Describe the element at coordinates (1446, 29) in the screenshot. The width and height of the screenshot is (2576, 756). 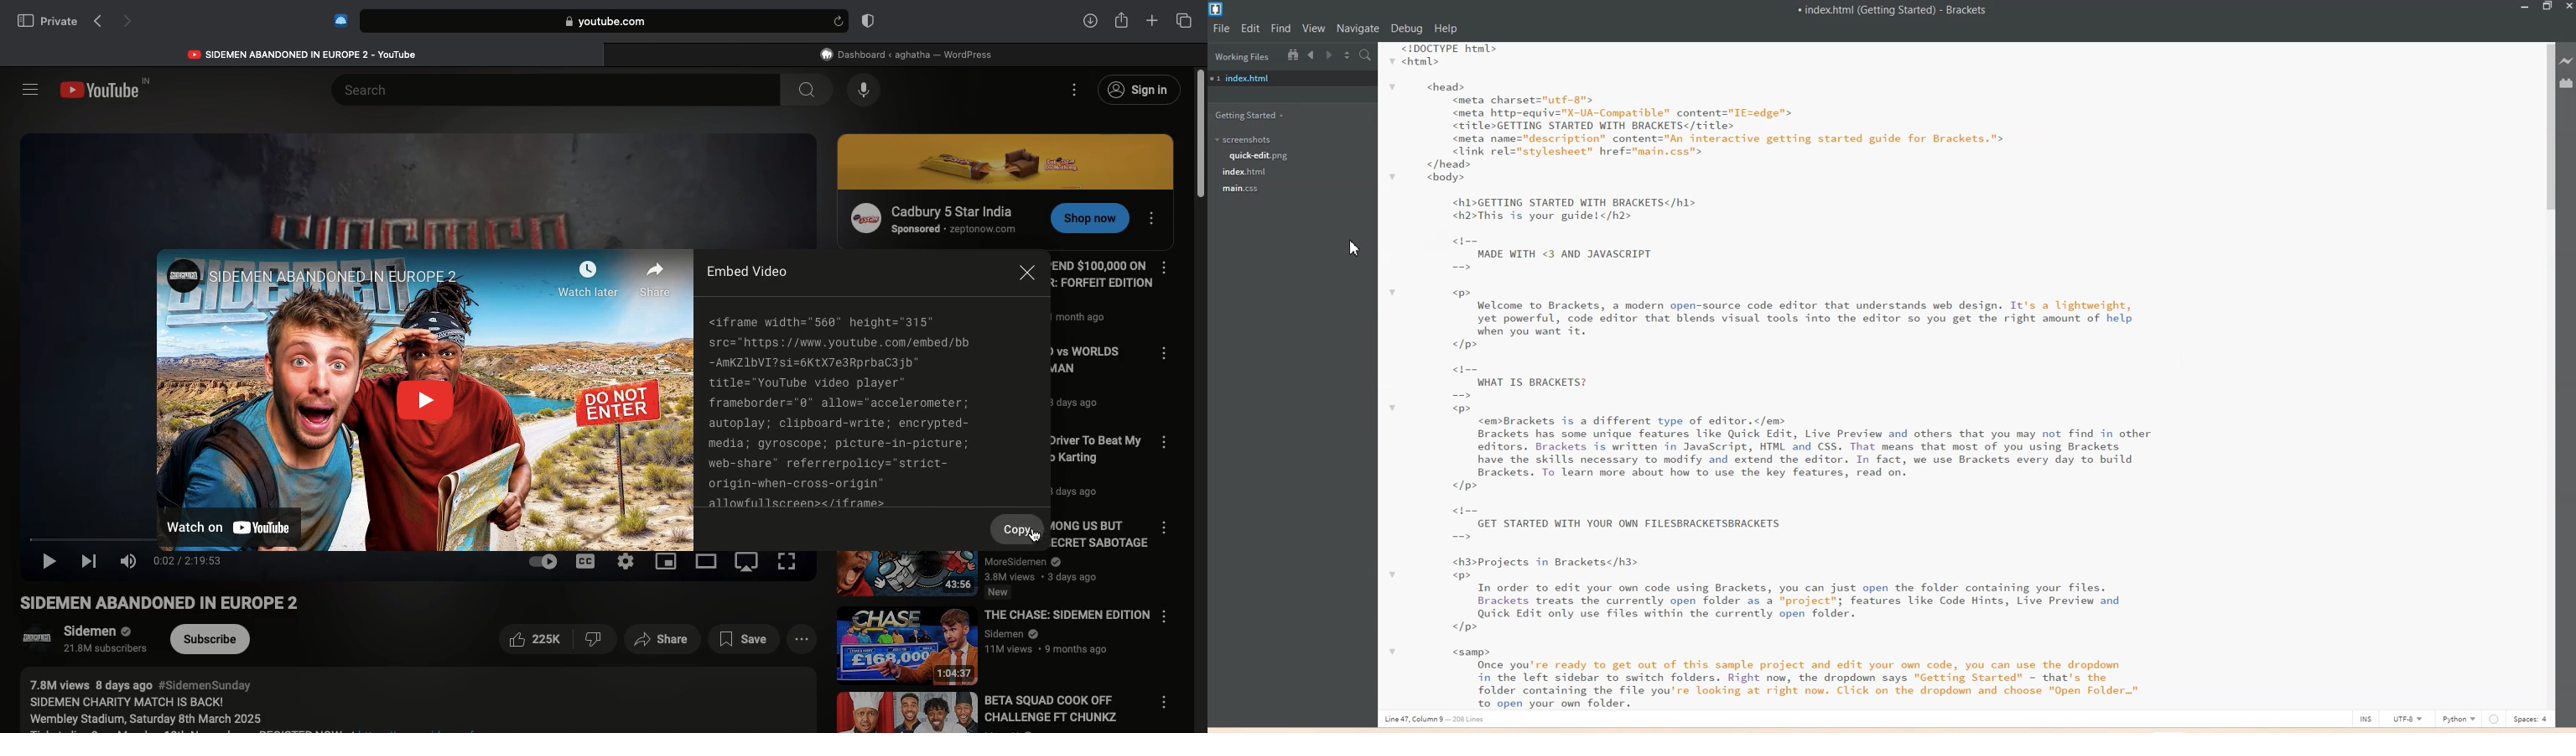
I see `Help` at that location.